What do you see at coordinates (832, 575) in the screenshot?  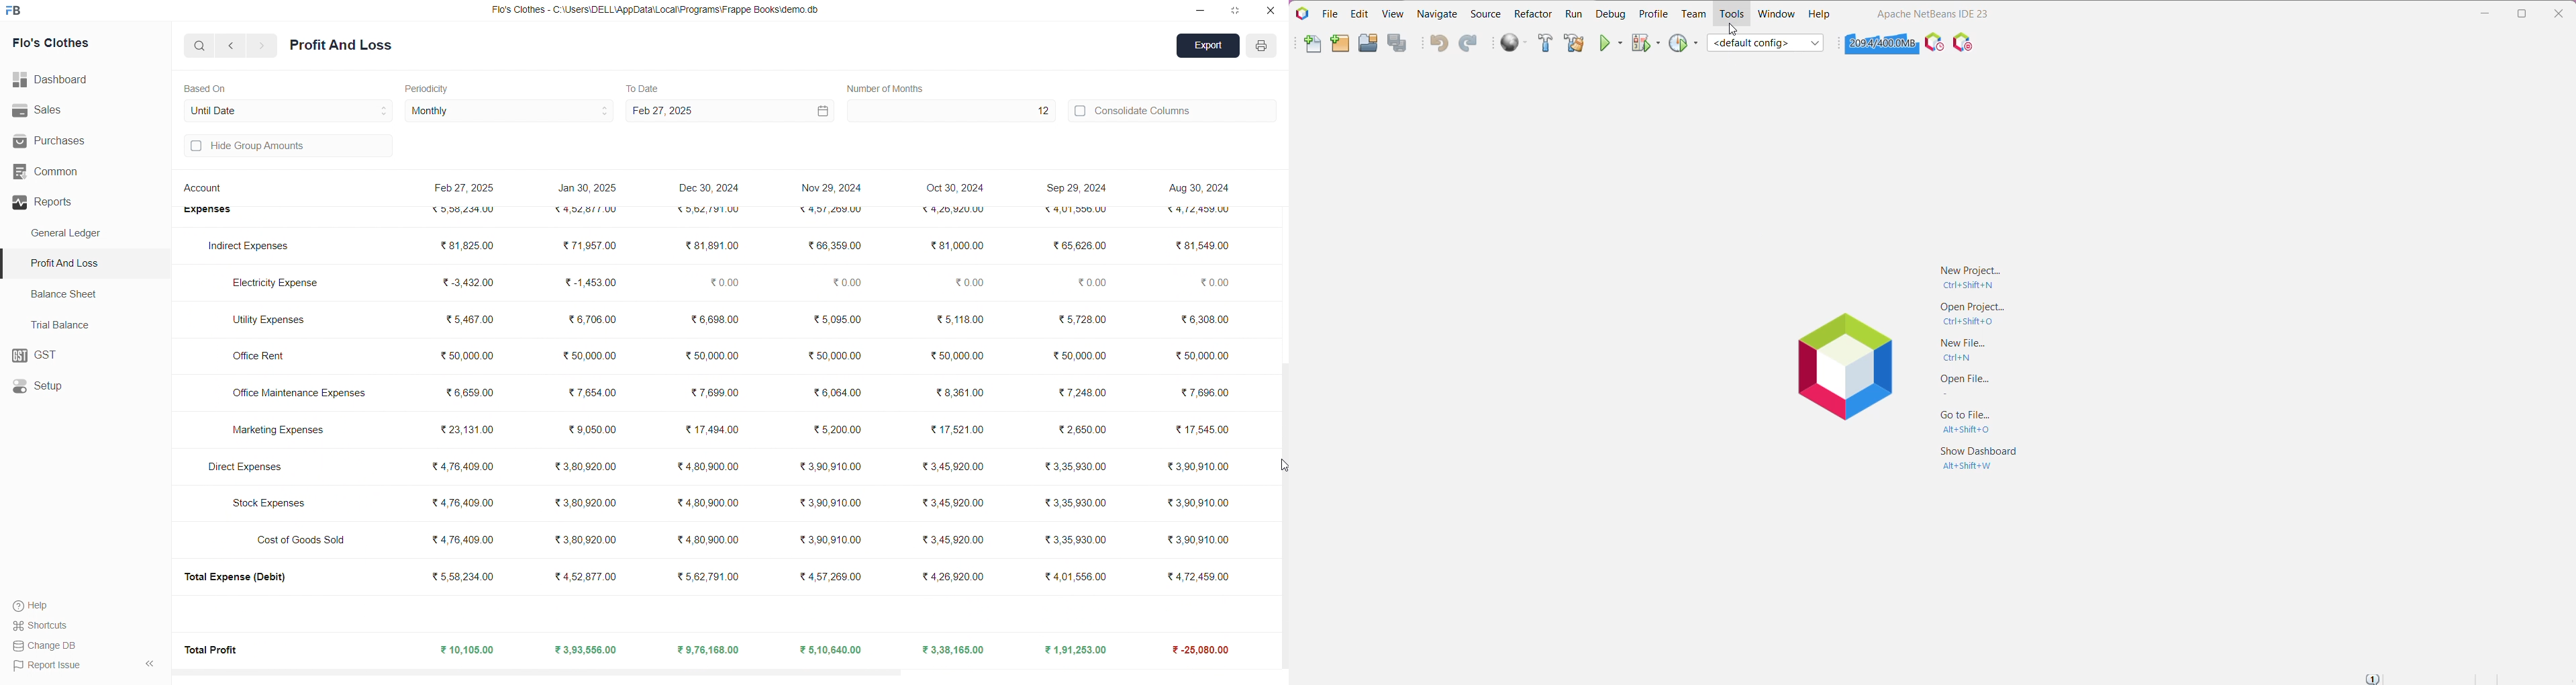 I see `₹4,57,269.00` at bounding box center [832, 575].